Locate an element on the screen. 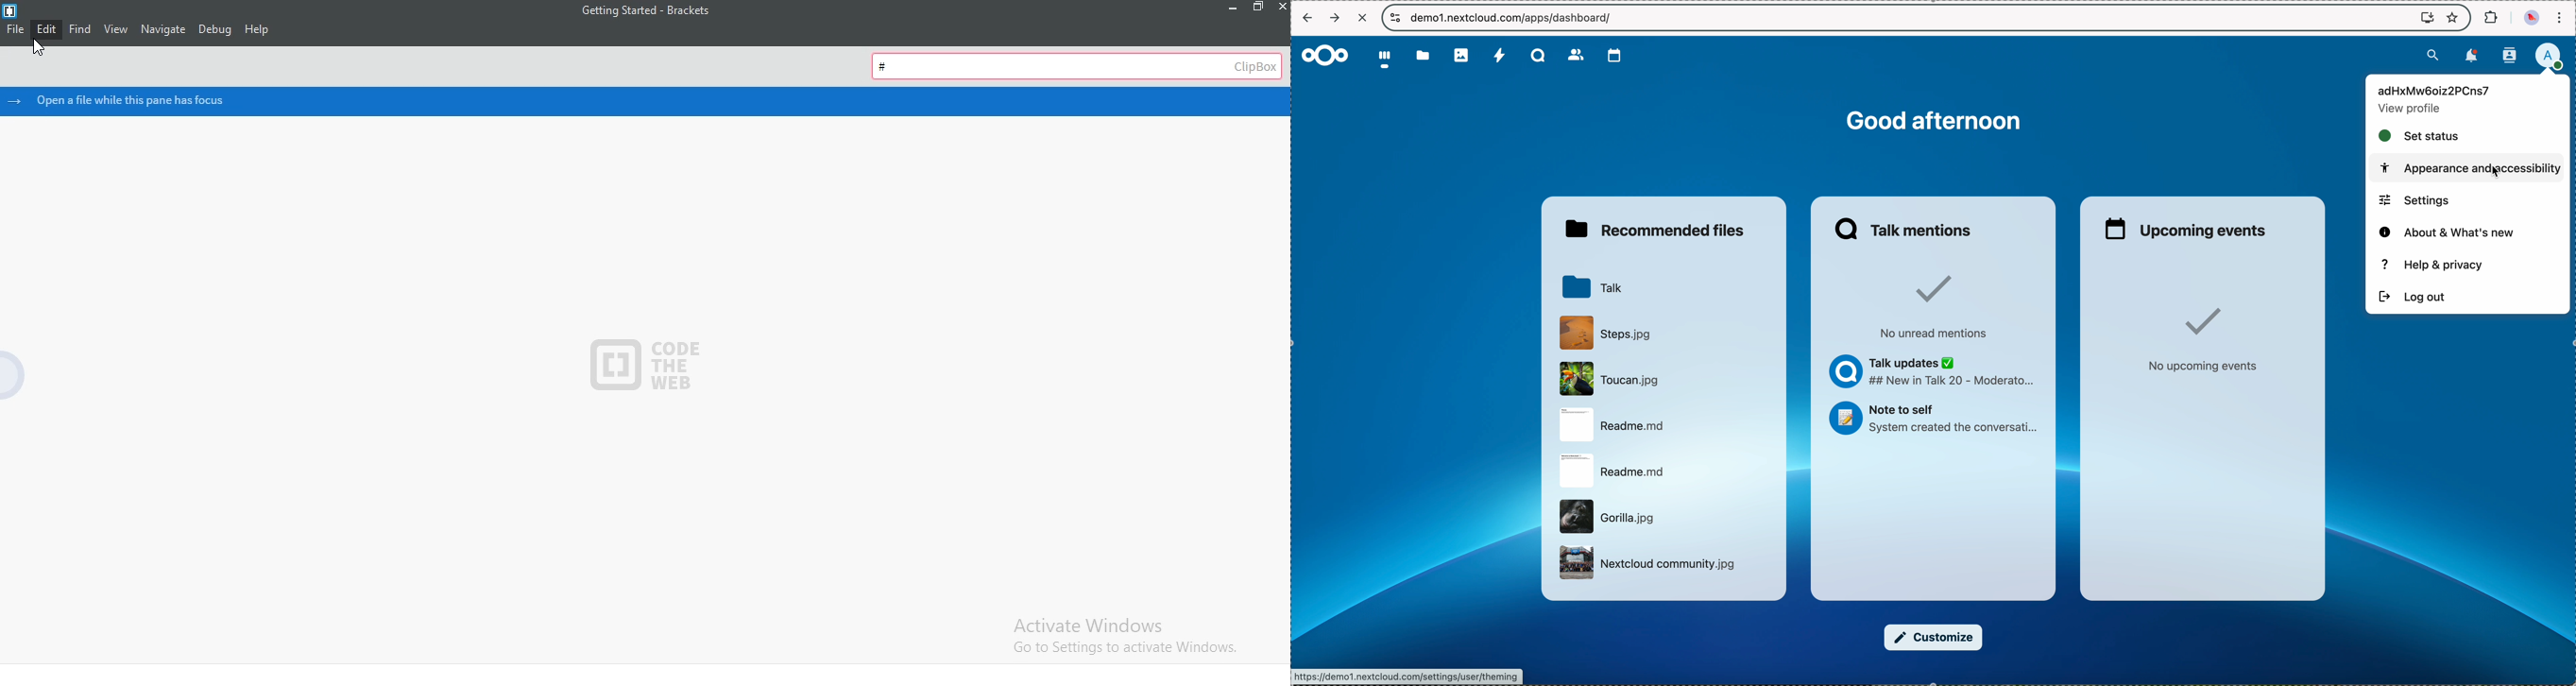 Image resolution: width=2576 pixels, height=700 pixels. minimize is located at coordinates (1227, 8).